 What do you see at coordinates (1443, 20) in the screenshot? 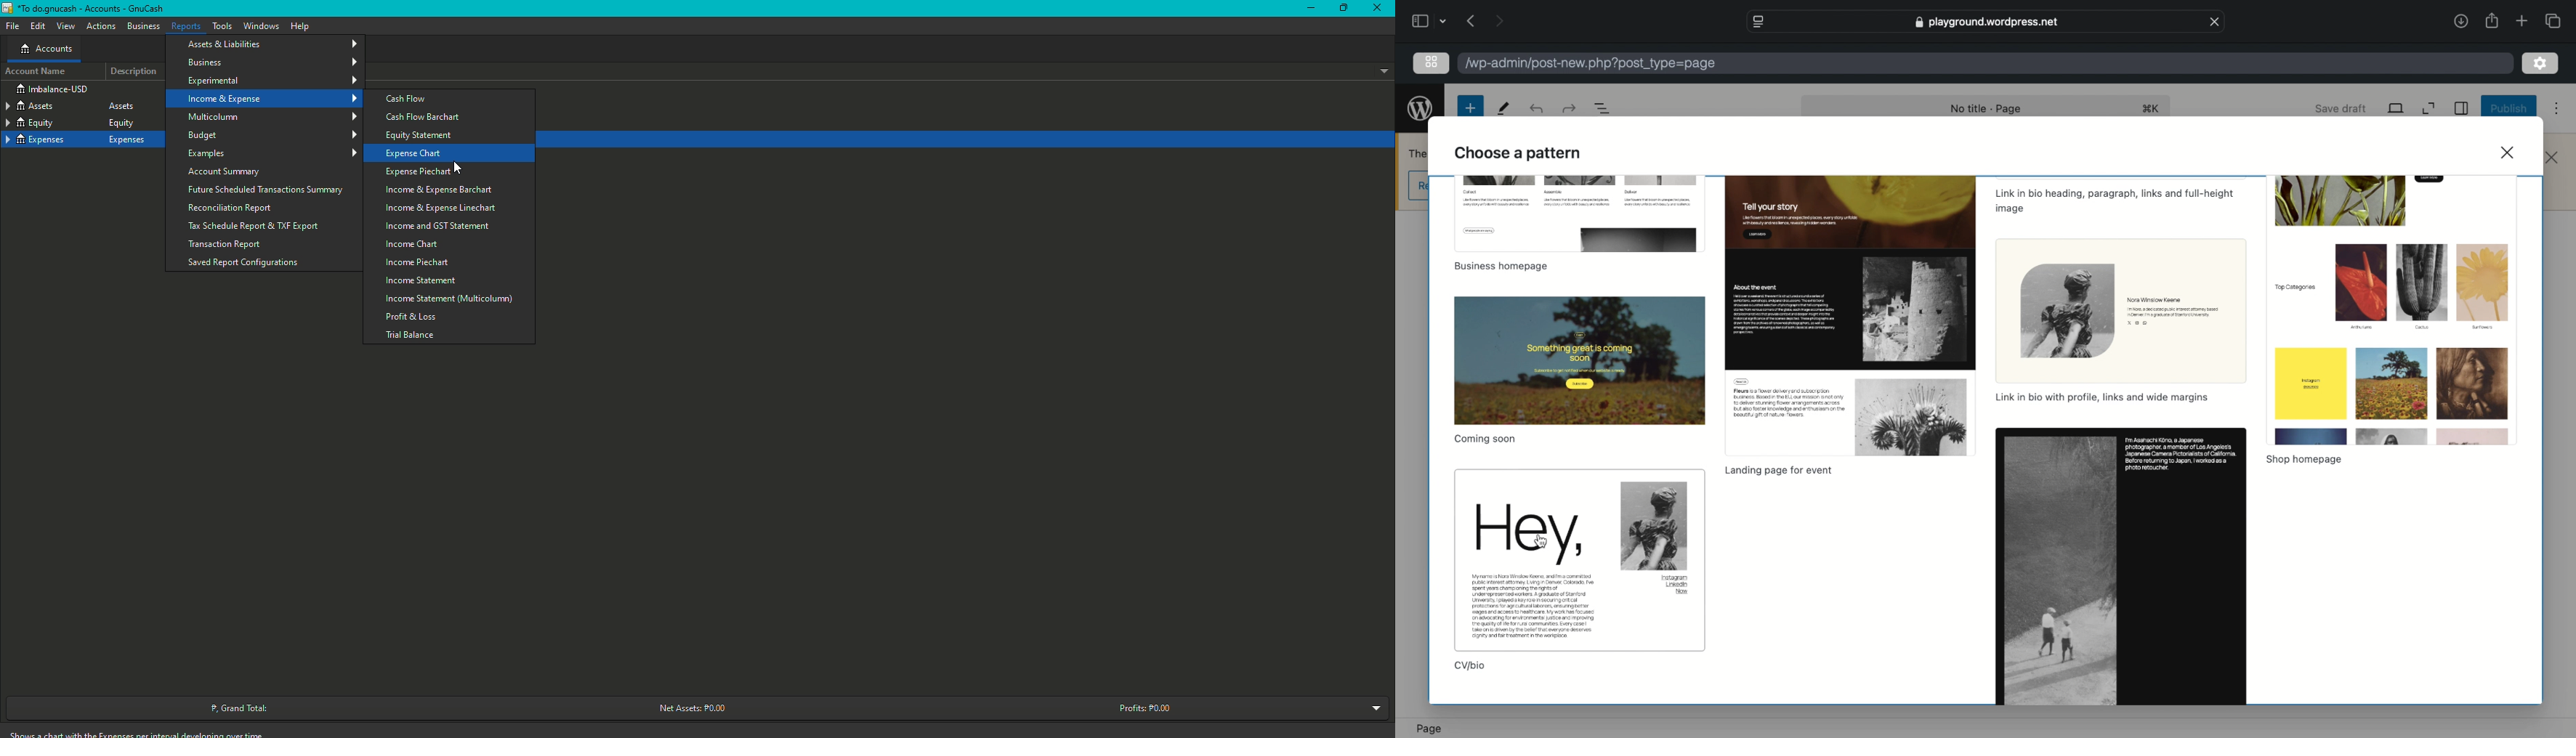
I see `dropdown` at bounding box center [1443, 20].